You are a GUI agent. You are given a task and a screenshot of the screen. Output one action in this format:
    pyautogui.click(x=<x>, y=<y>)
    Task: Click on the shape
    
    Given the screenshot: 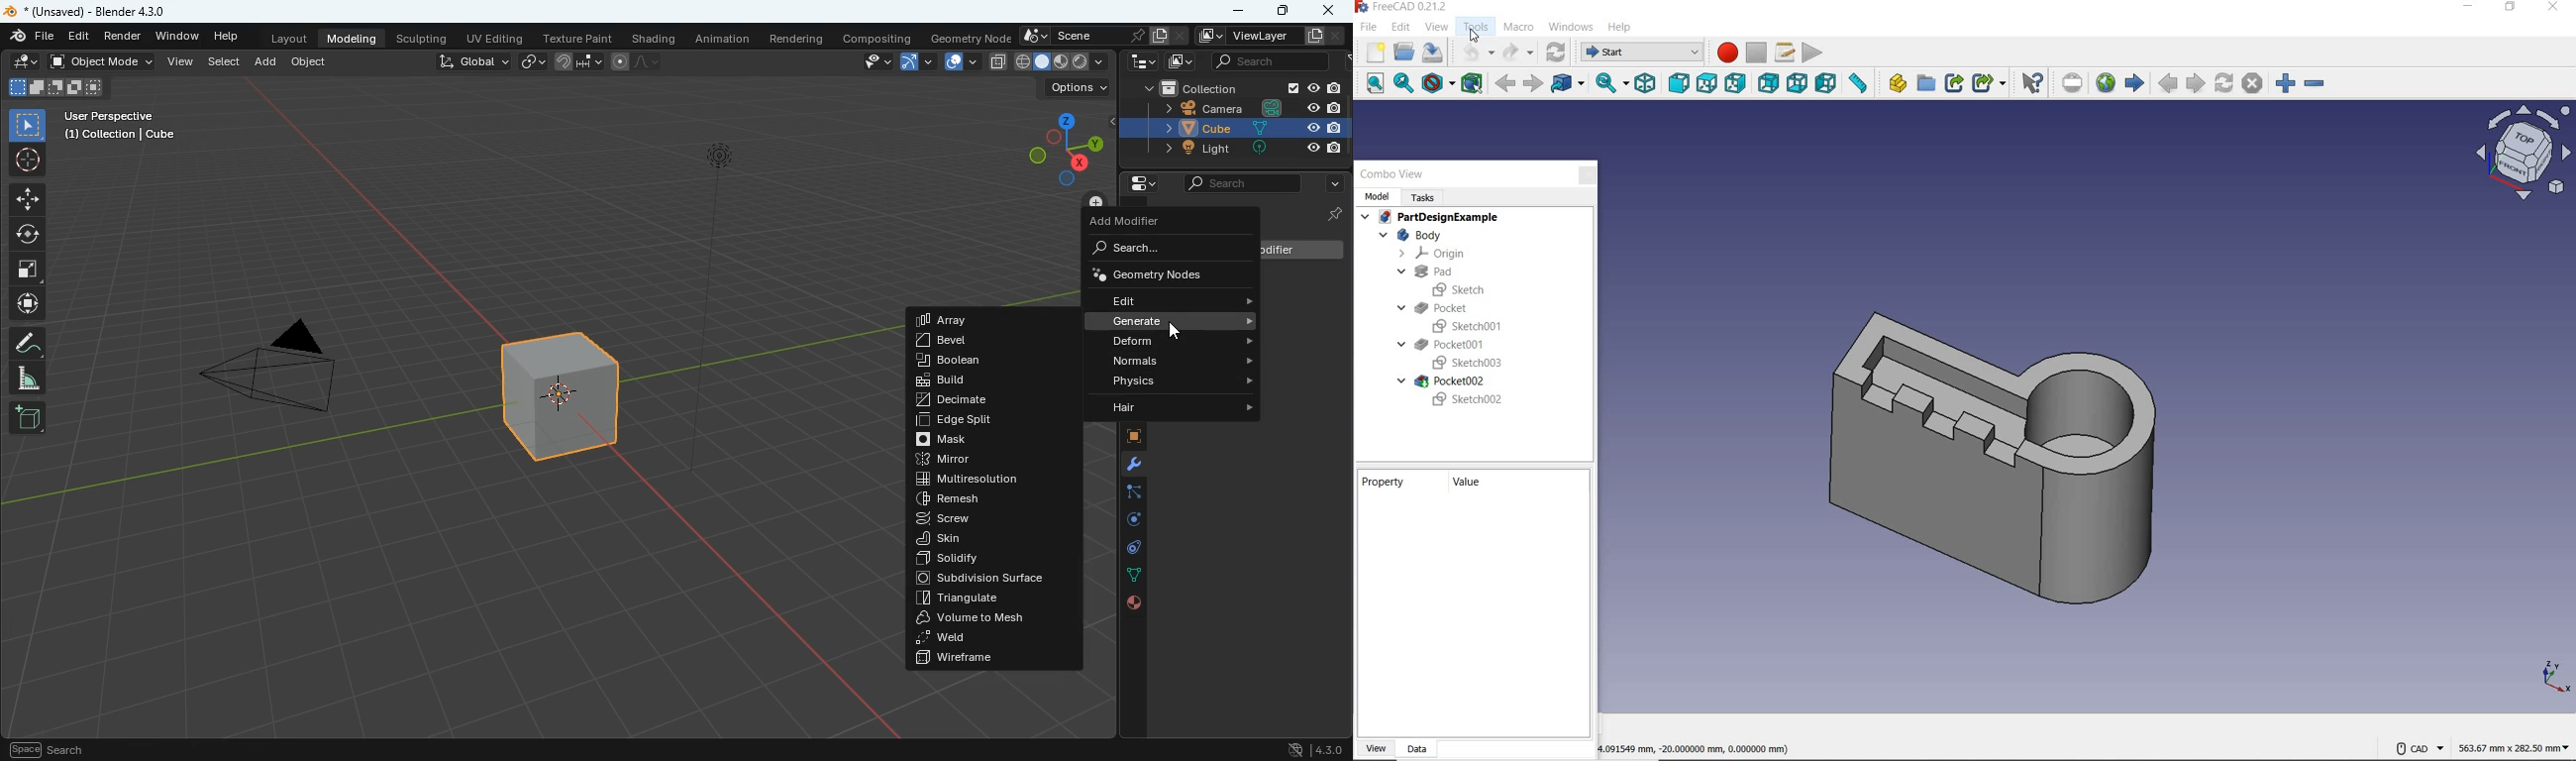 What is the action you would take?
    pyautogui.click(x=55, y=87)
    